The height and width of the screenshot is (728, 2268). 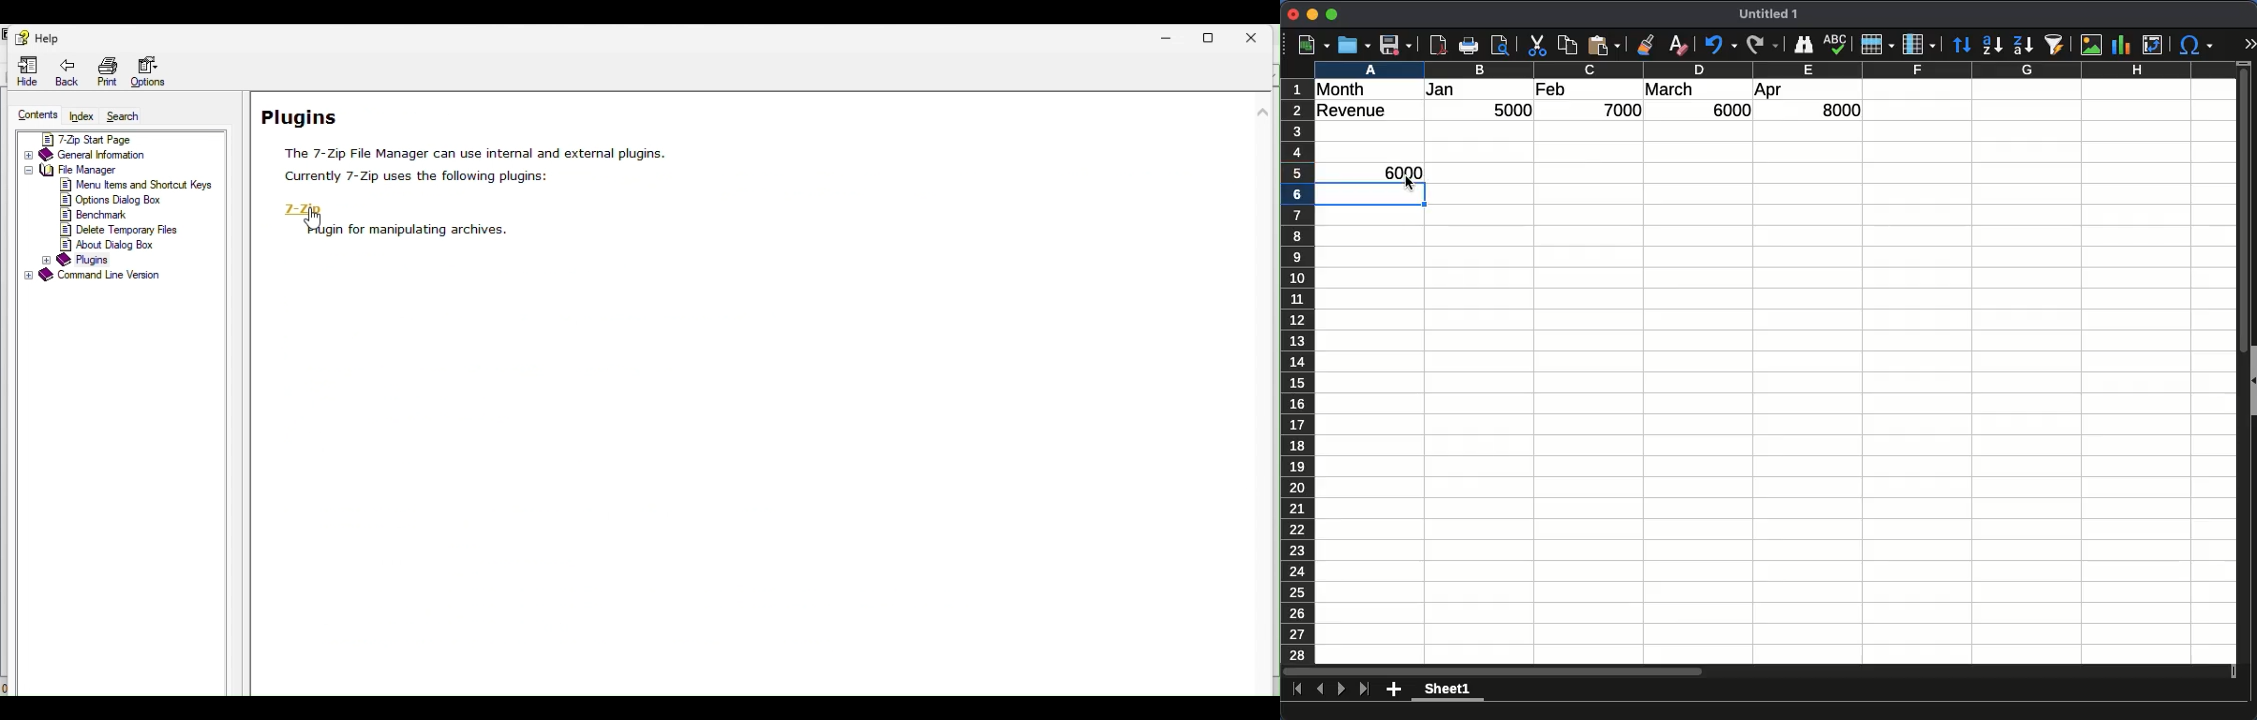 I want to click on ascending, so click(x=1990, y=46).